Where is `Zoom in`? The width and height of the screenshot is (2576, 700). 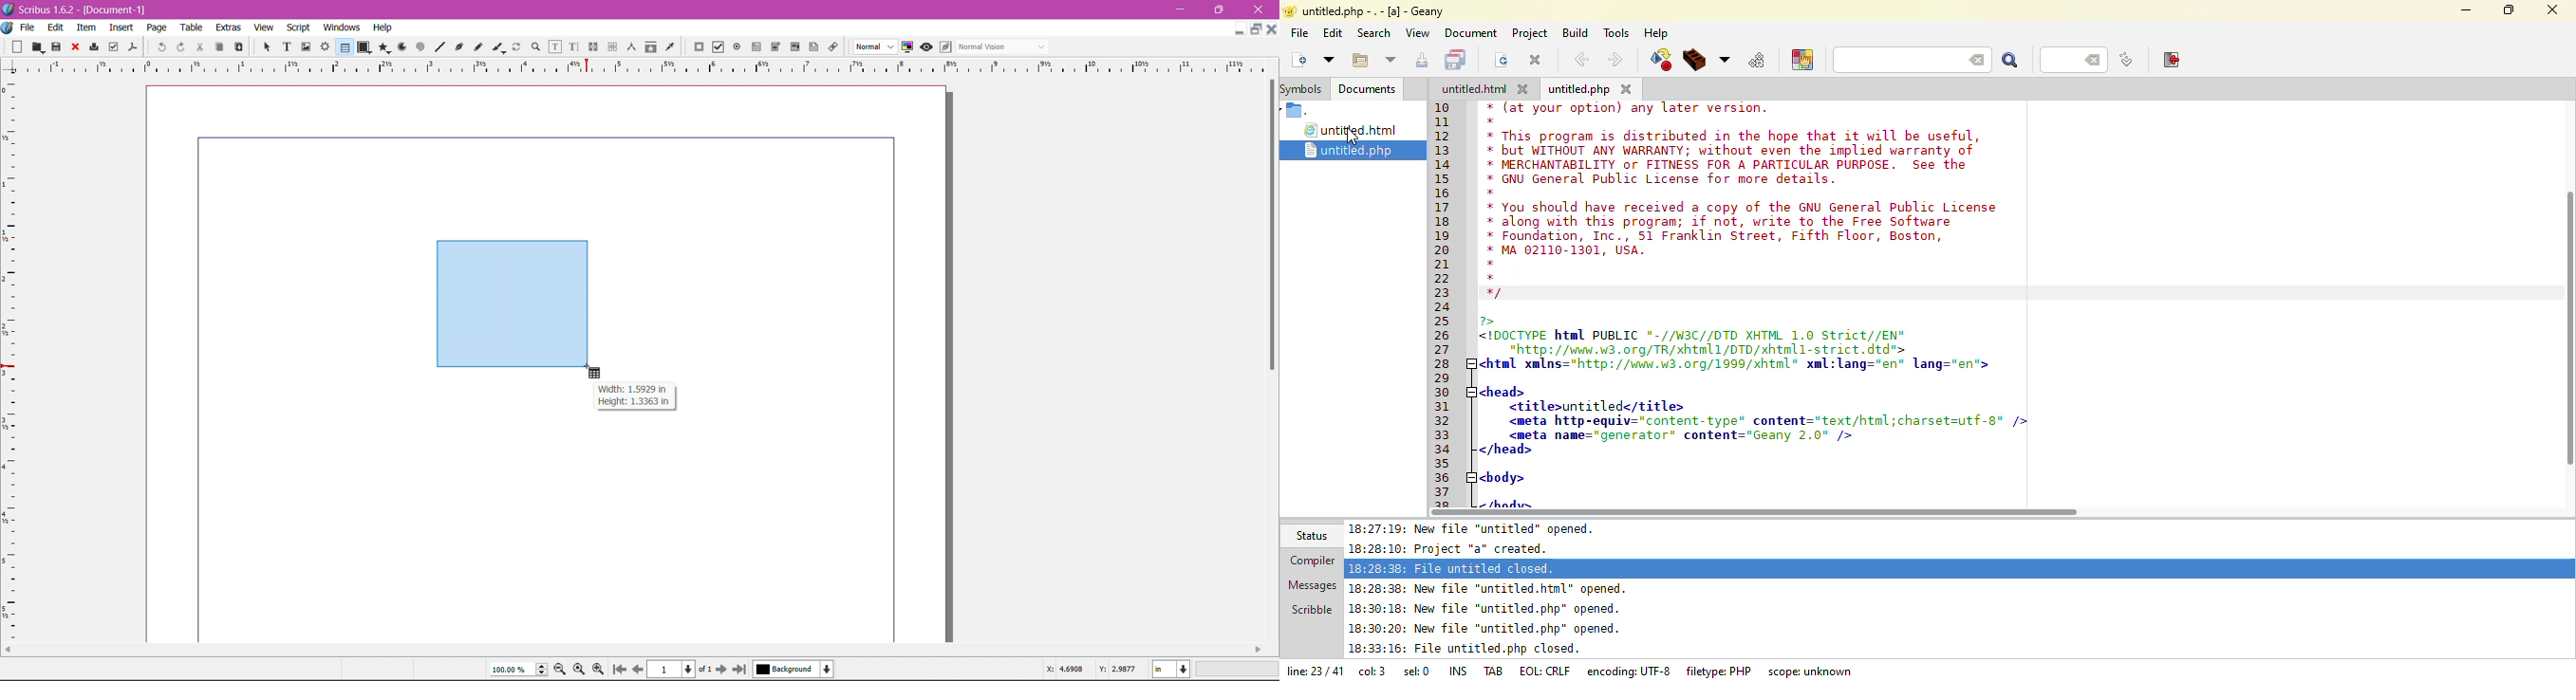
Zoom in is located at coordinates (599, 669).